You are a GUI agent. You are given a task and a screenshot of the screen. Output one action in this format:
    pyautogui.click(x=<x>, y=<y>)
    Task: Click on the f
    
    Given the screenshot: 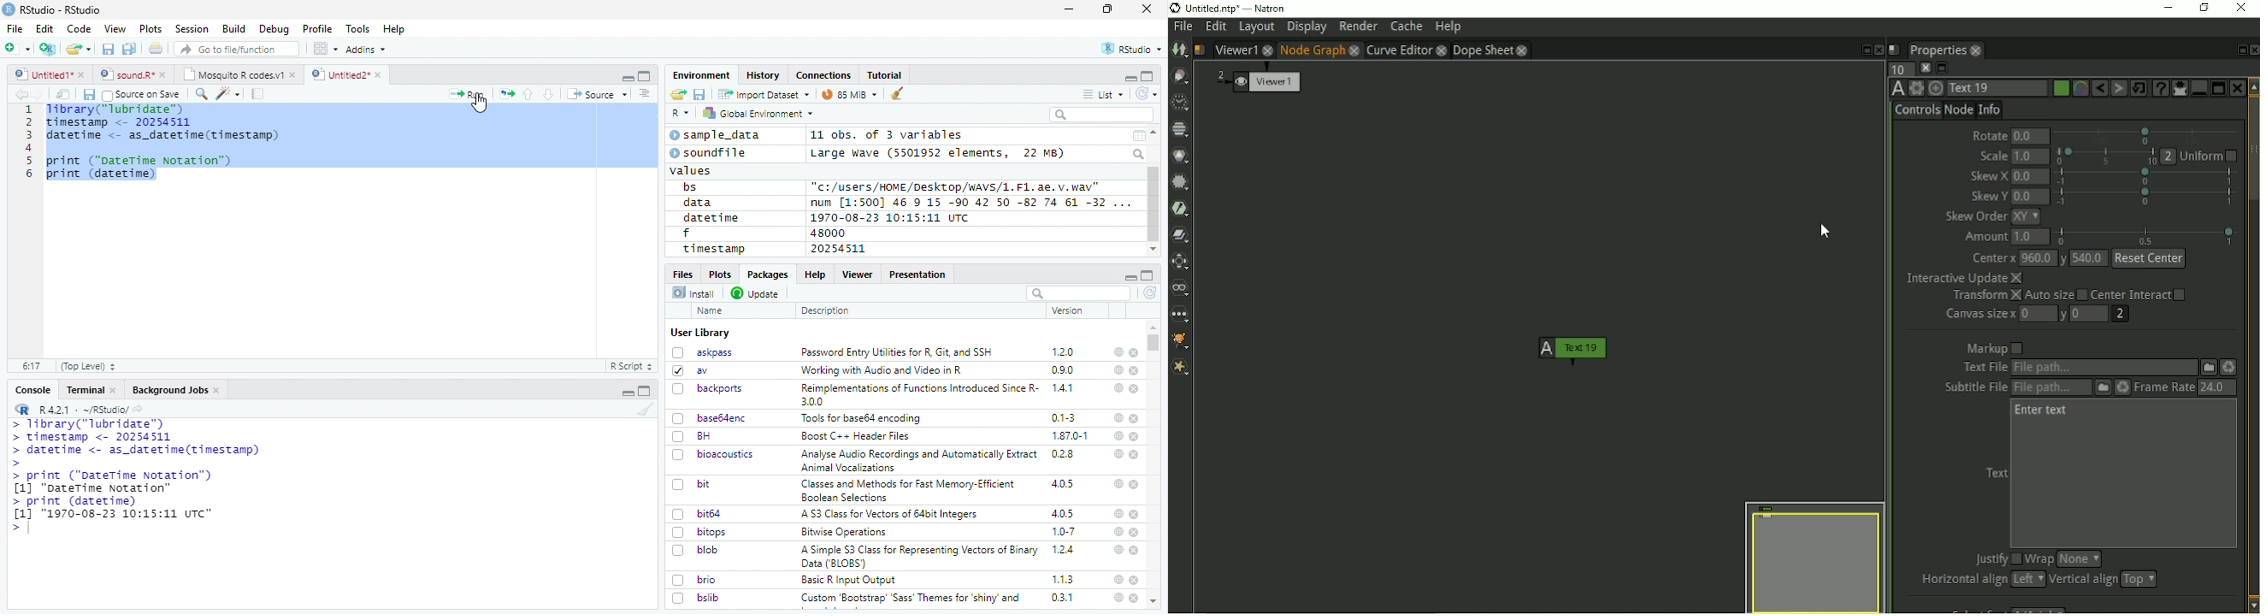 What is the action you would take?
    pyautogui.click(x=687, y=233)
    